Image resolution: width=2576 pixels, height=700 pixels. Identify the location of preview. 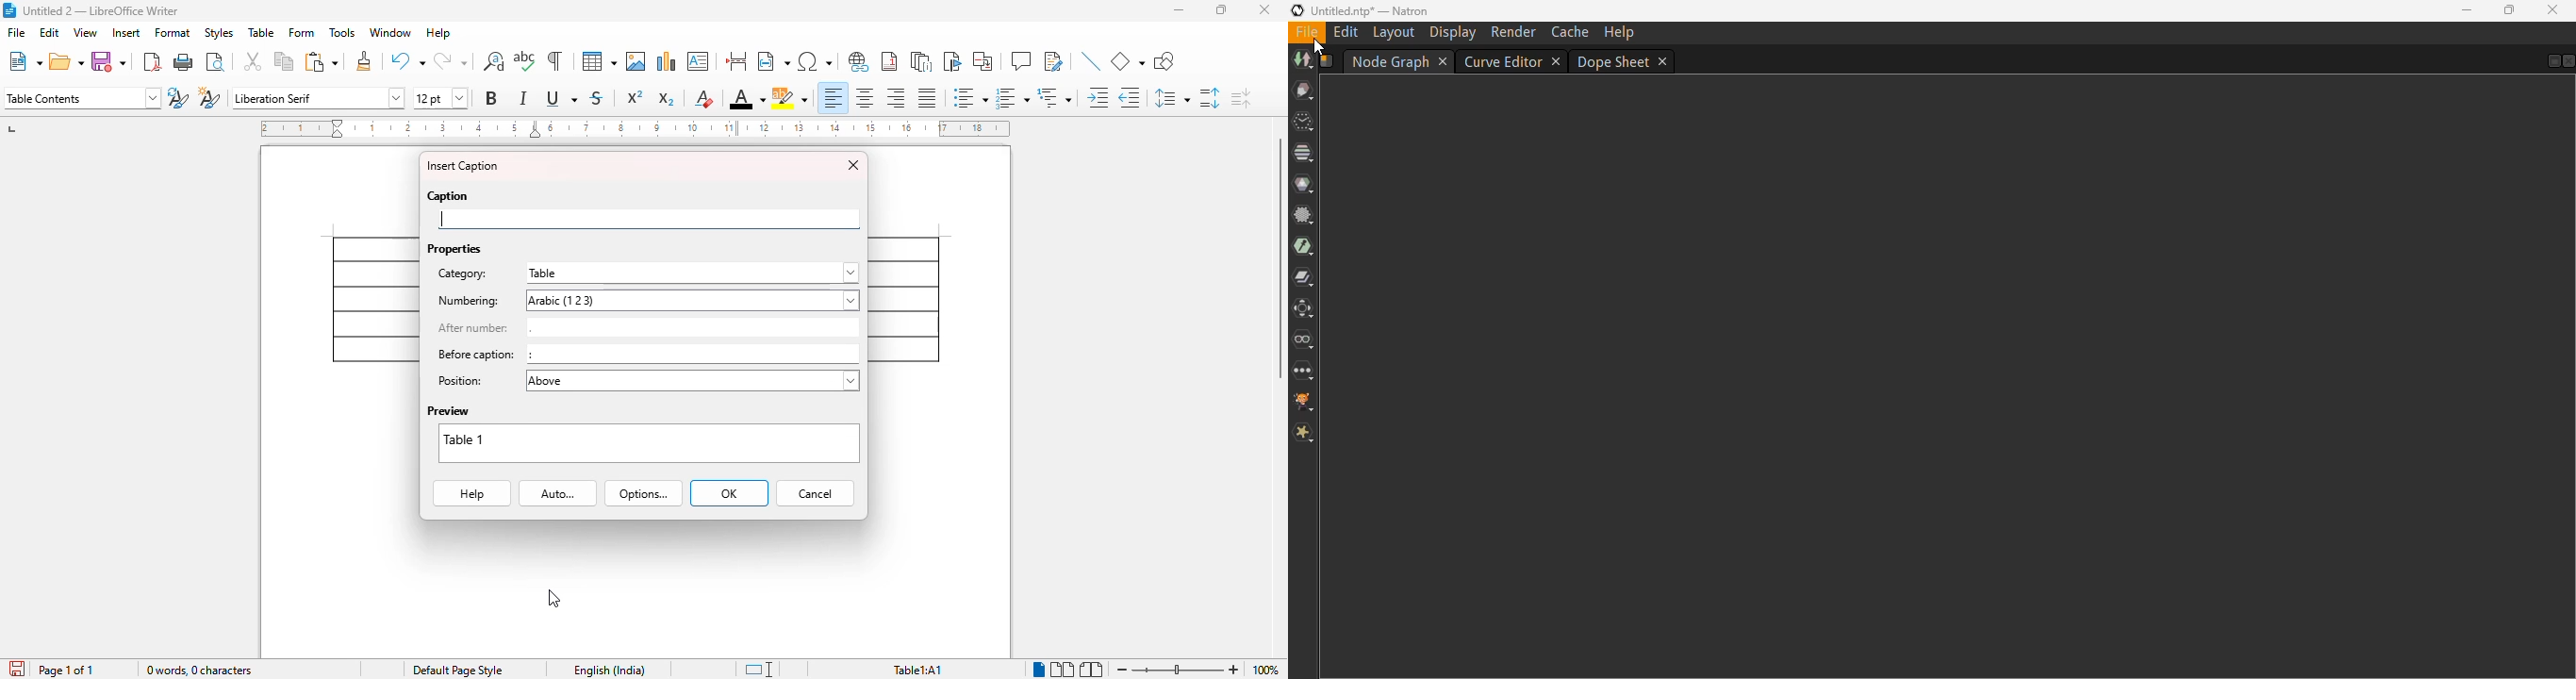
(449, 411).